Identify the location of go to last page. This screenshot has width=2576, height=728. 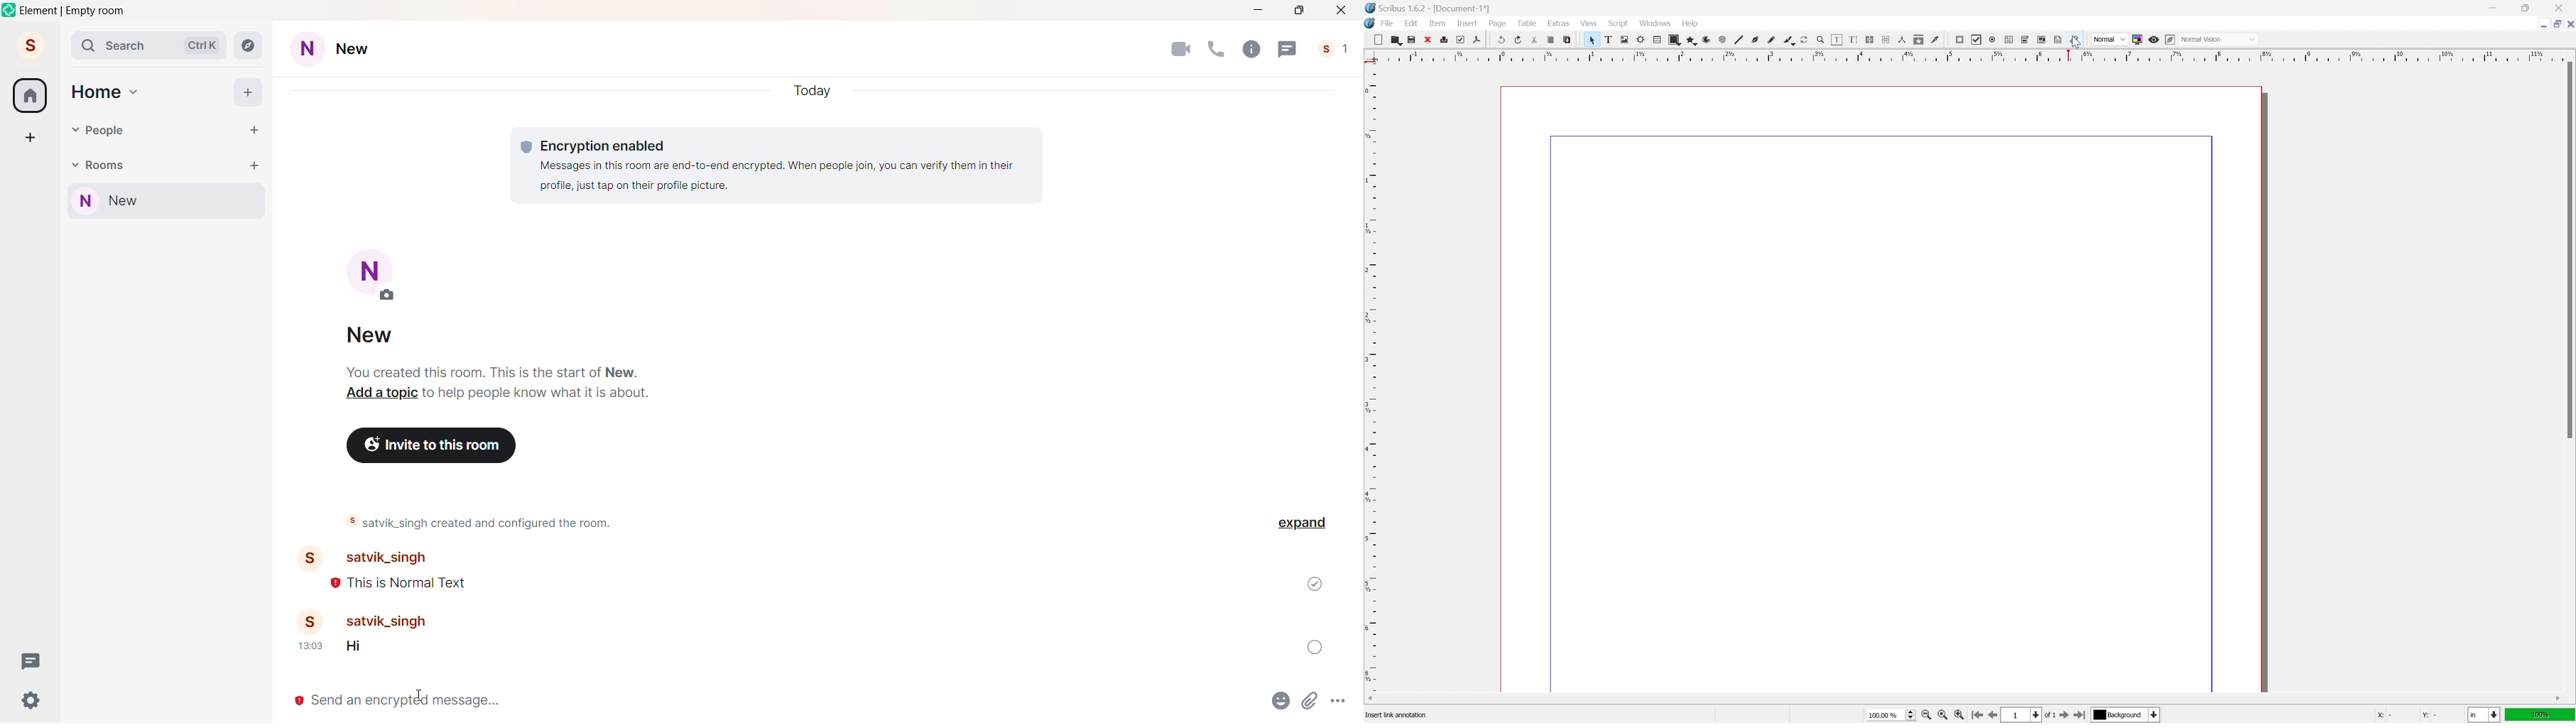
(2081, 714).